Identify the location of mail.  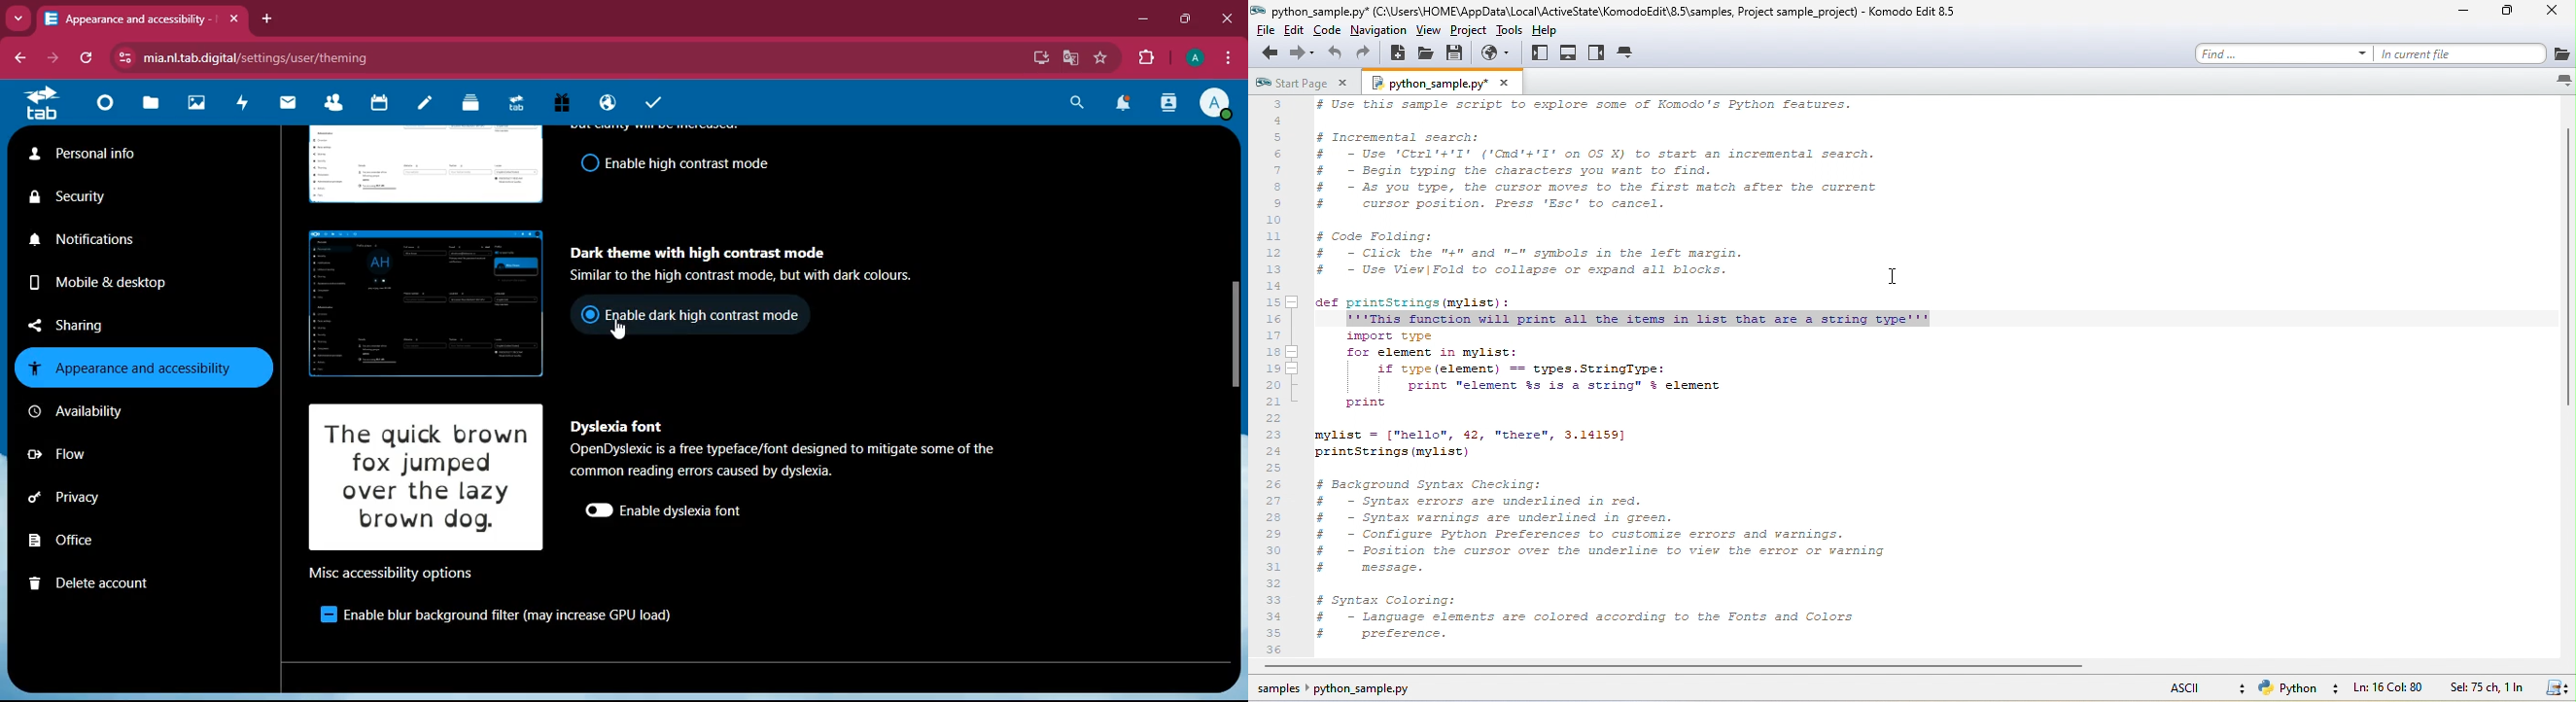
(292, 105).